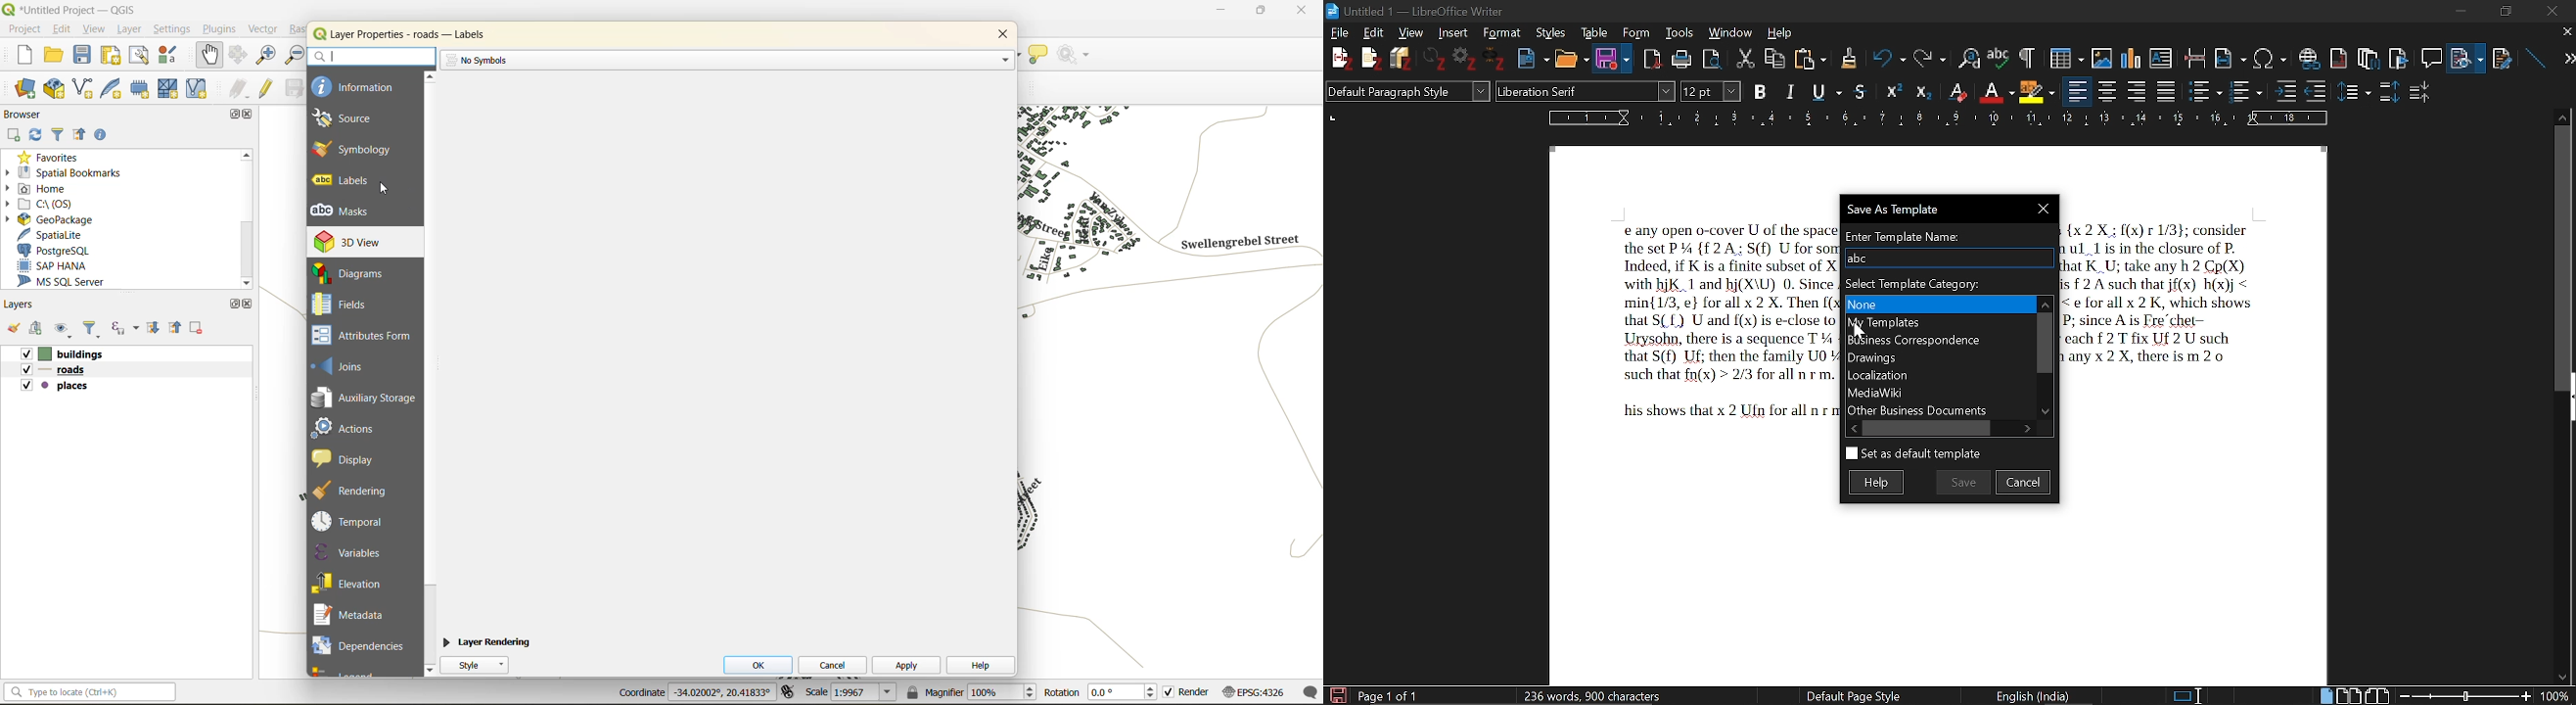 Image resolution: width=2576 pixels, height=728 pixels. What do you see at coordinates (57, 221) in the screenshot?
I see `geopackage` at bounding box center [57, 221].